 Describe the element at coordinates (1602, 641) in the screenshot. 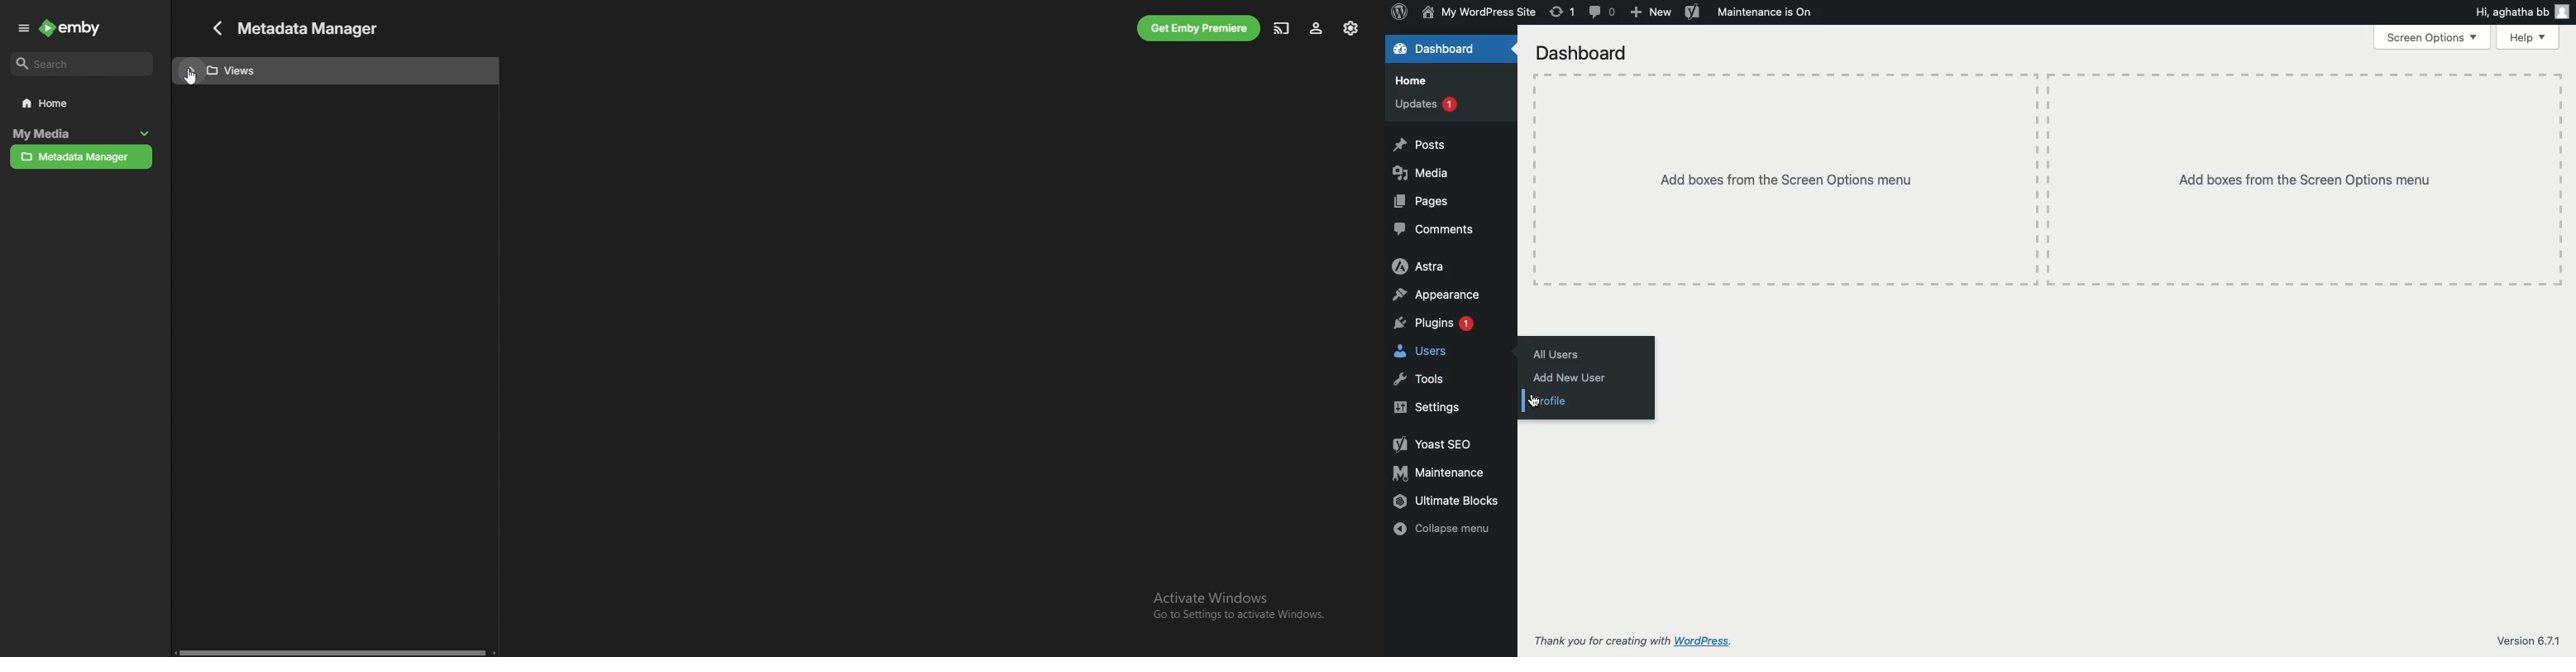

I see `Thank you for creating with` at that location.